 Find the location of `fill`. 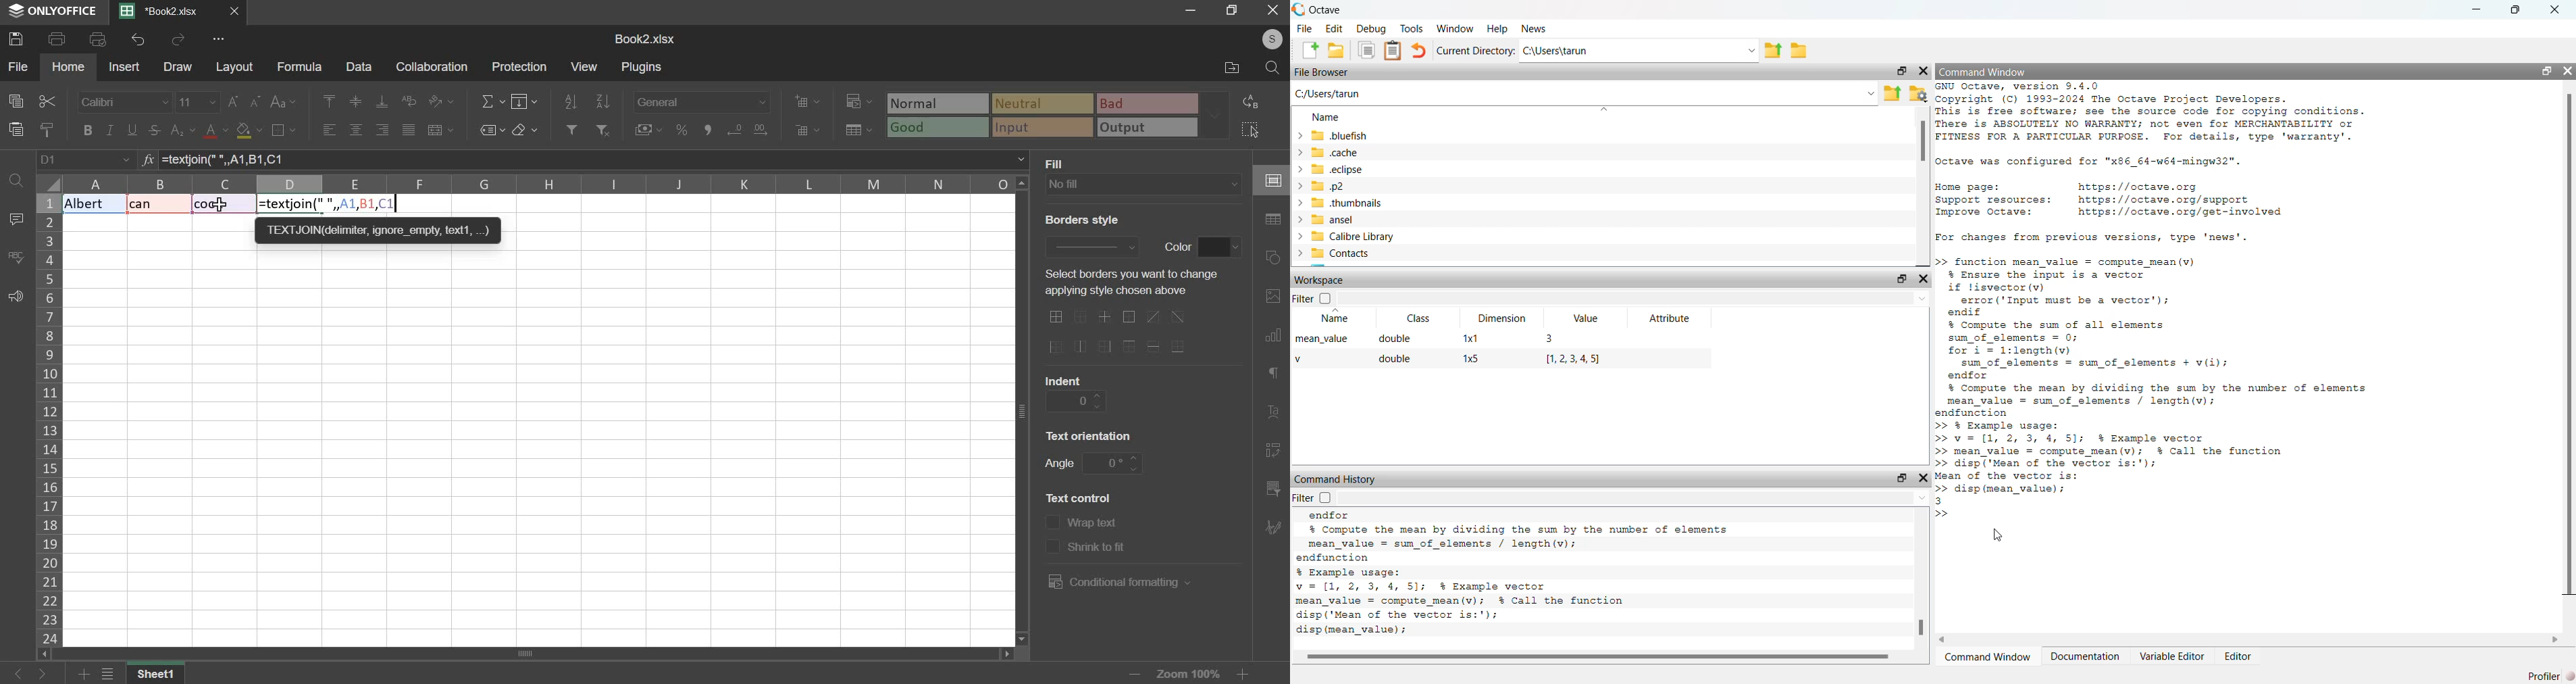

fill is located at coordinates (525, 101).